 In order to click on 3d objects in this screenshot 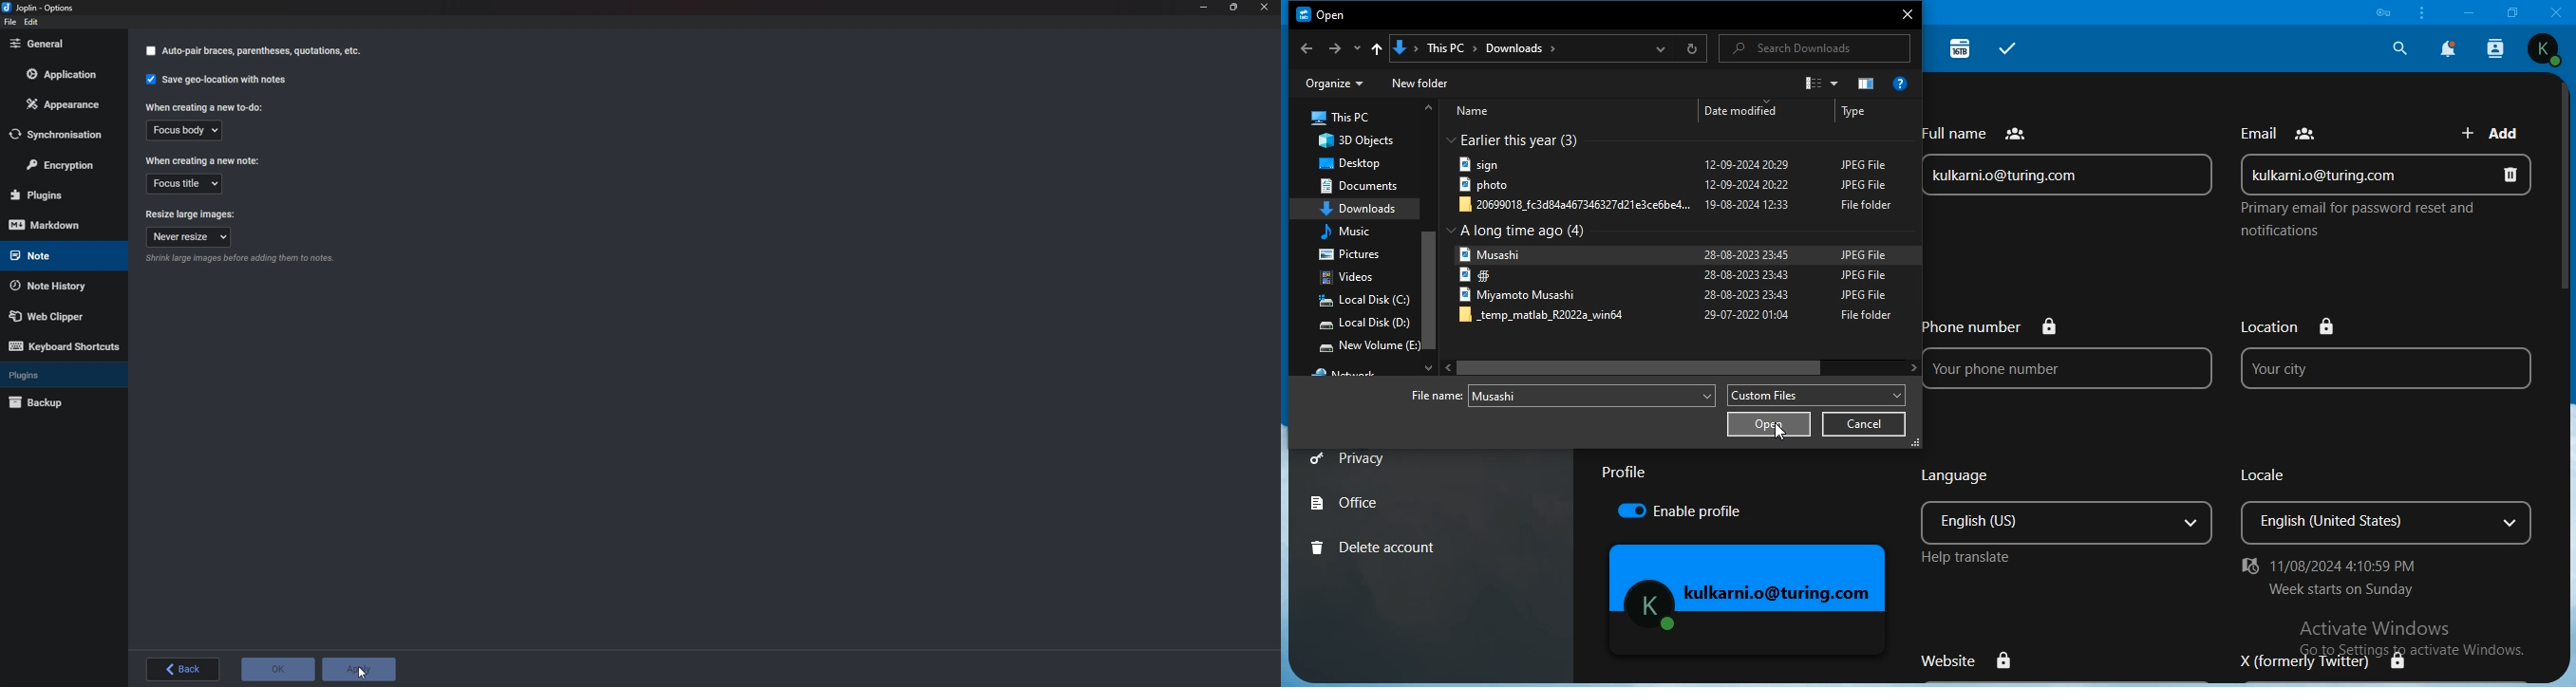, I will do `click(1355, 142)`.